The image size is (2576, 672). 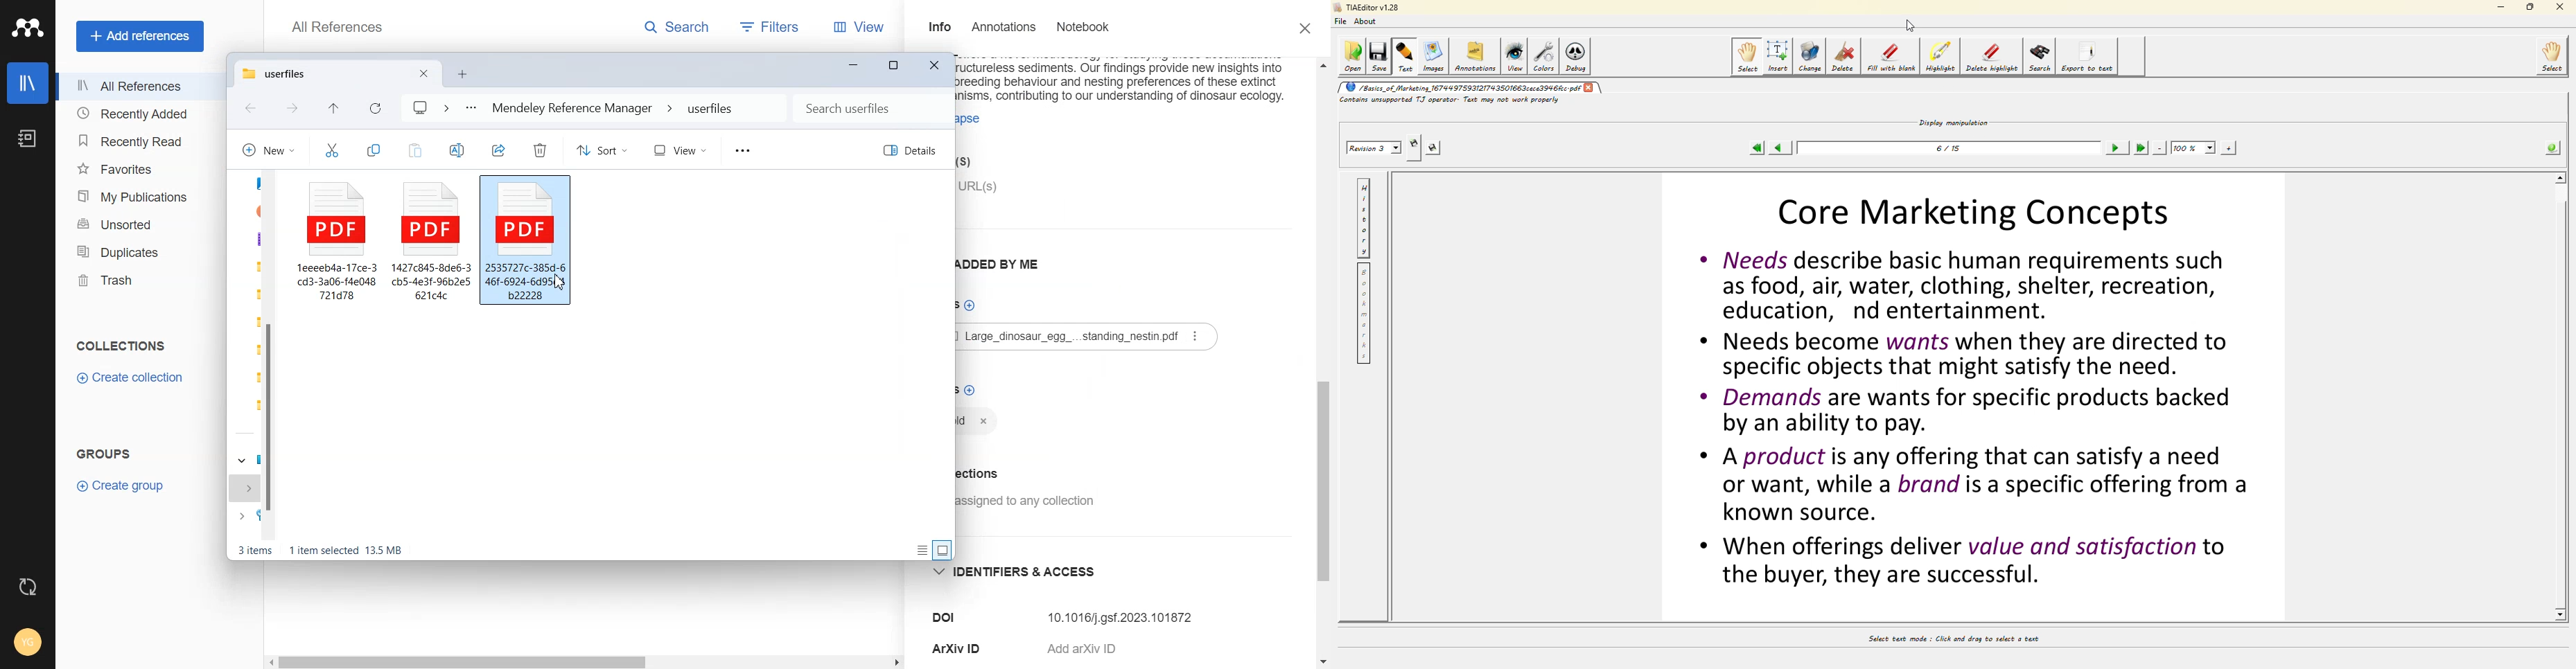 I want to click on Favorites, so click(x=141, y=168).